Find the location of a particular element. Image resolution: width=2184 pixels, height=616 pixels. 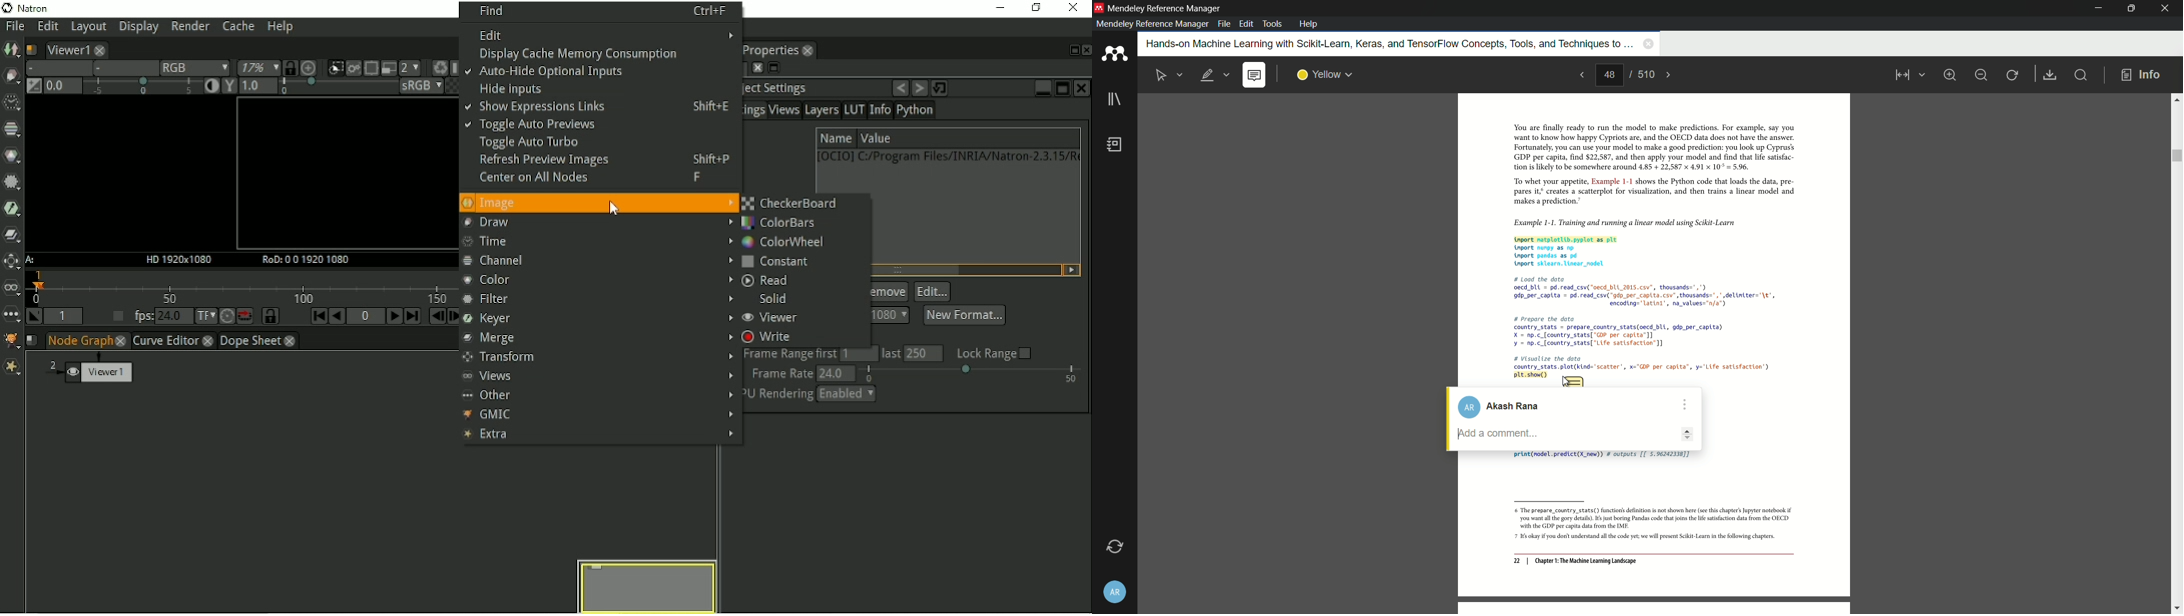

# Load the data

oecd_bUL = pd. read_csv("oecd_bLL 2015.csv”, thousands=",")

9dp_per_captta = pd.read_csv("gdp_per capita. csv’, thousands=",* delintter="\t',
encoding="latini’, na_values="n/a")

# prepare the data

country_stats = prepare_country_stats(aecd bli, gdp_per capita)

X = np.c_[country_stats[ "GOP per captta’]]

¥ = np.c_(country_stats[ "Life satisfaction]

# Visualize the dota

country_stats. plot(kind="scatter, x="G0P per capita”, y='Life satisfaction’)

pt. show()

# select a linear nodel

nodel = sklearn. linear_nodel. LinearRegression()

# Train the model

nodelFLL(X, ¥)

# Nake a prediction for Cyprus

X_new = [[22567]] # Cyprus’ GOP per capita

print(nodel.predict(X new) # outputs [[ 5.96242338]] is located at coordinates (1647, 325).